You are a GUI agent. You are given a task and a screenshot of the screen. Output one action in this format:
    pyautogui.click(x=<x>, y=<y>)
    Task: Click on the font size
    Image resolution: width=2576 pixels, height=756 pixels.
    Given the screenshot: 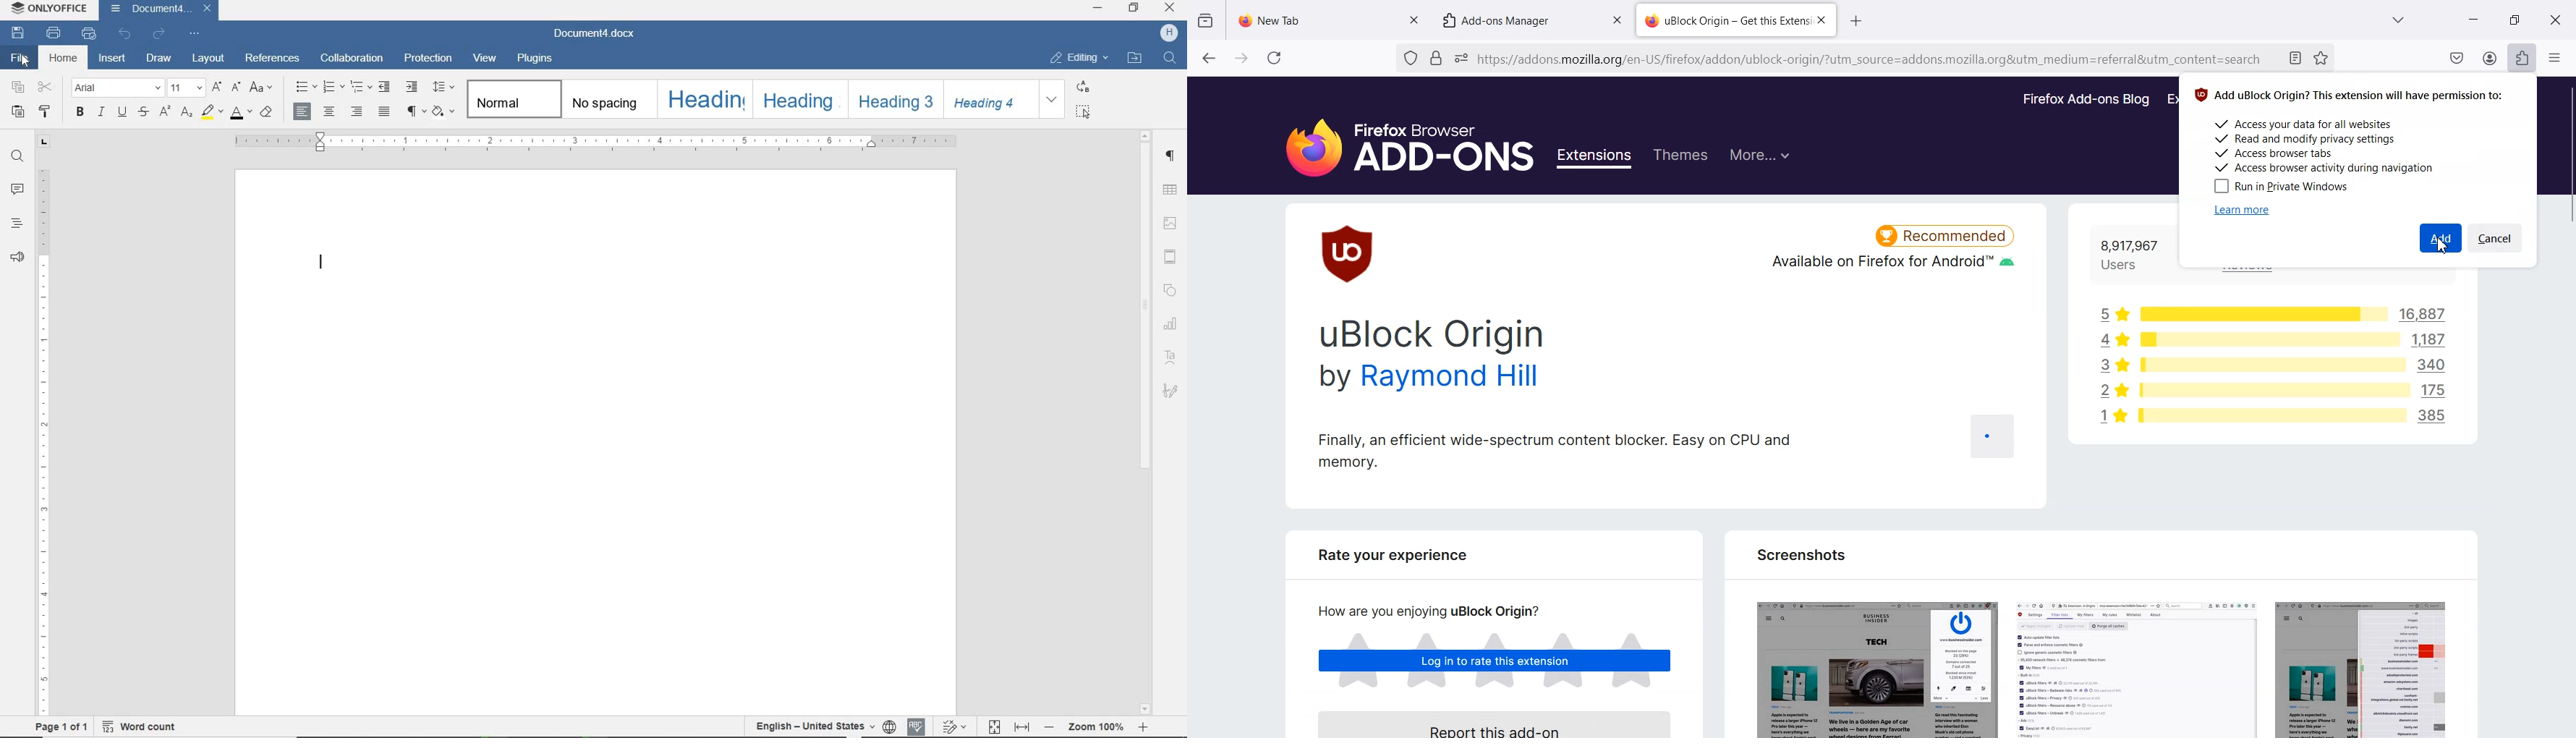 What is the action you would take?
    pyautogui.click(x=188, y=88)
    